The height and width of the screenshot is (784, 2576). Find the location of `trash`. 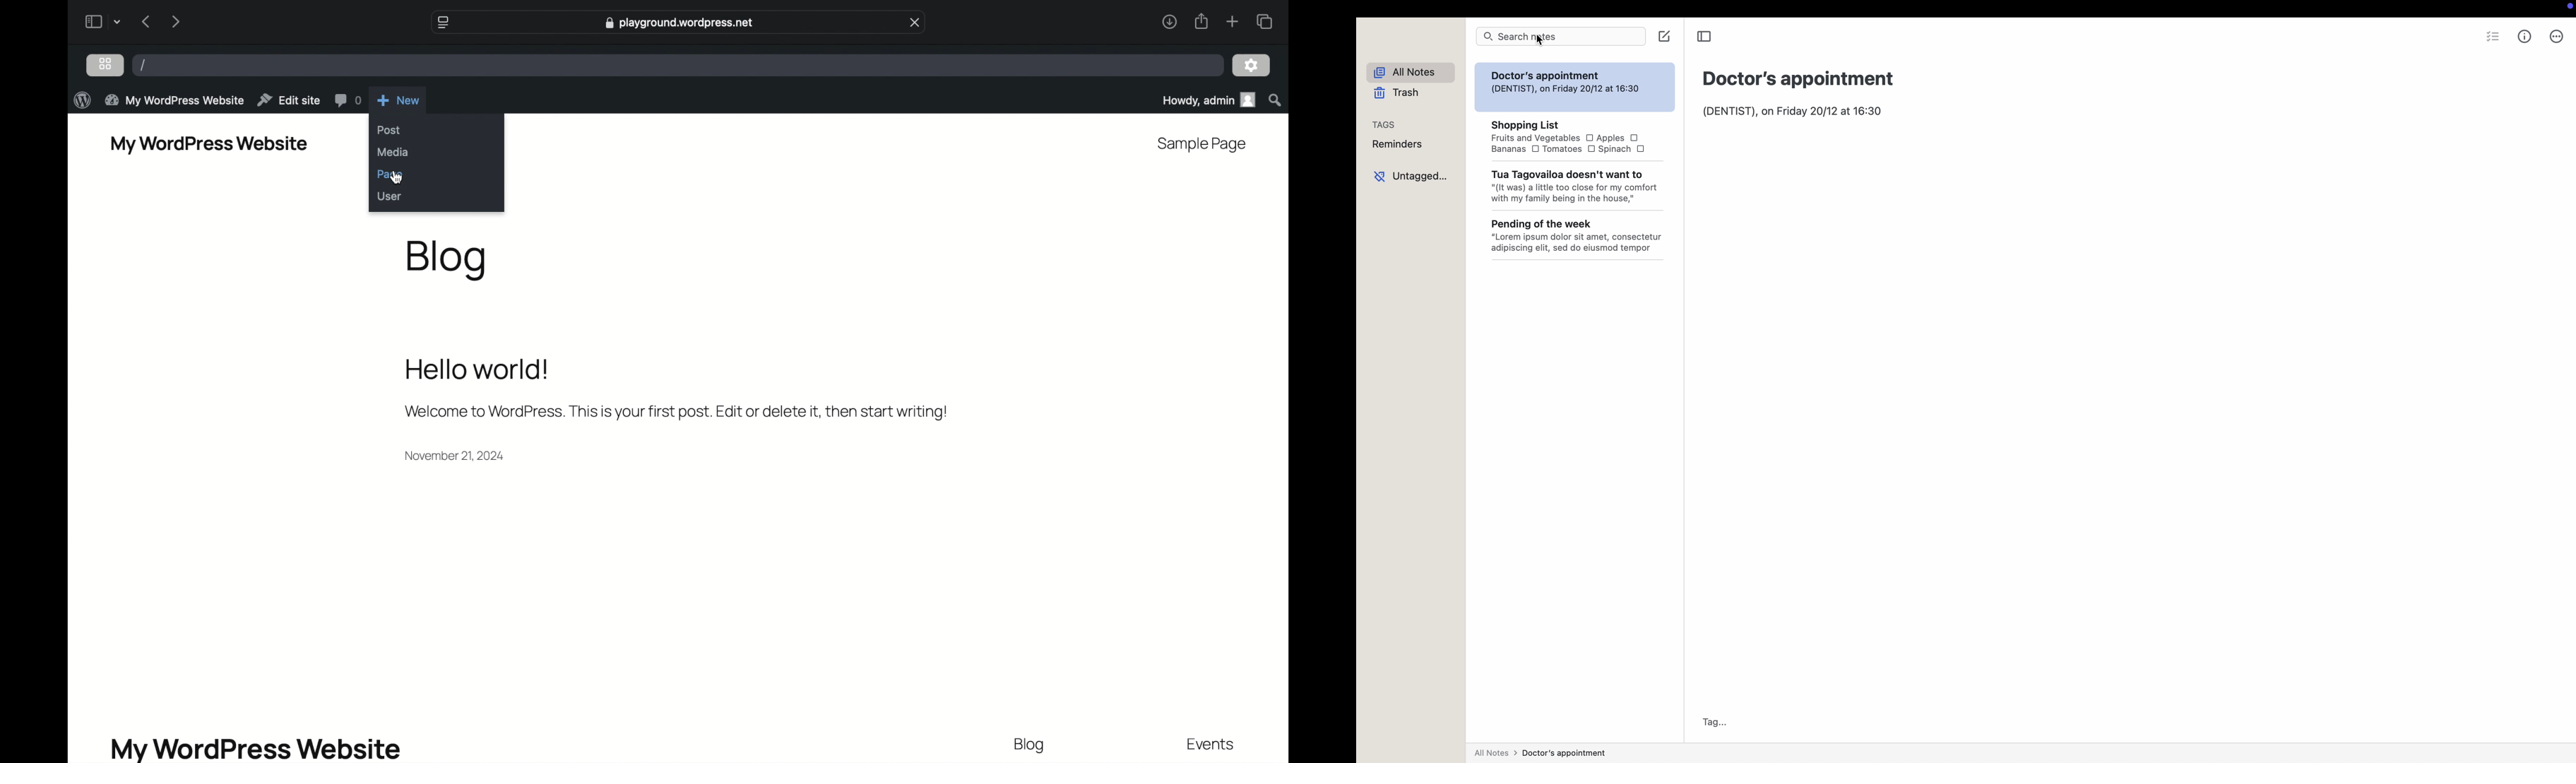

trash is located at coordinates (1398, 93).